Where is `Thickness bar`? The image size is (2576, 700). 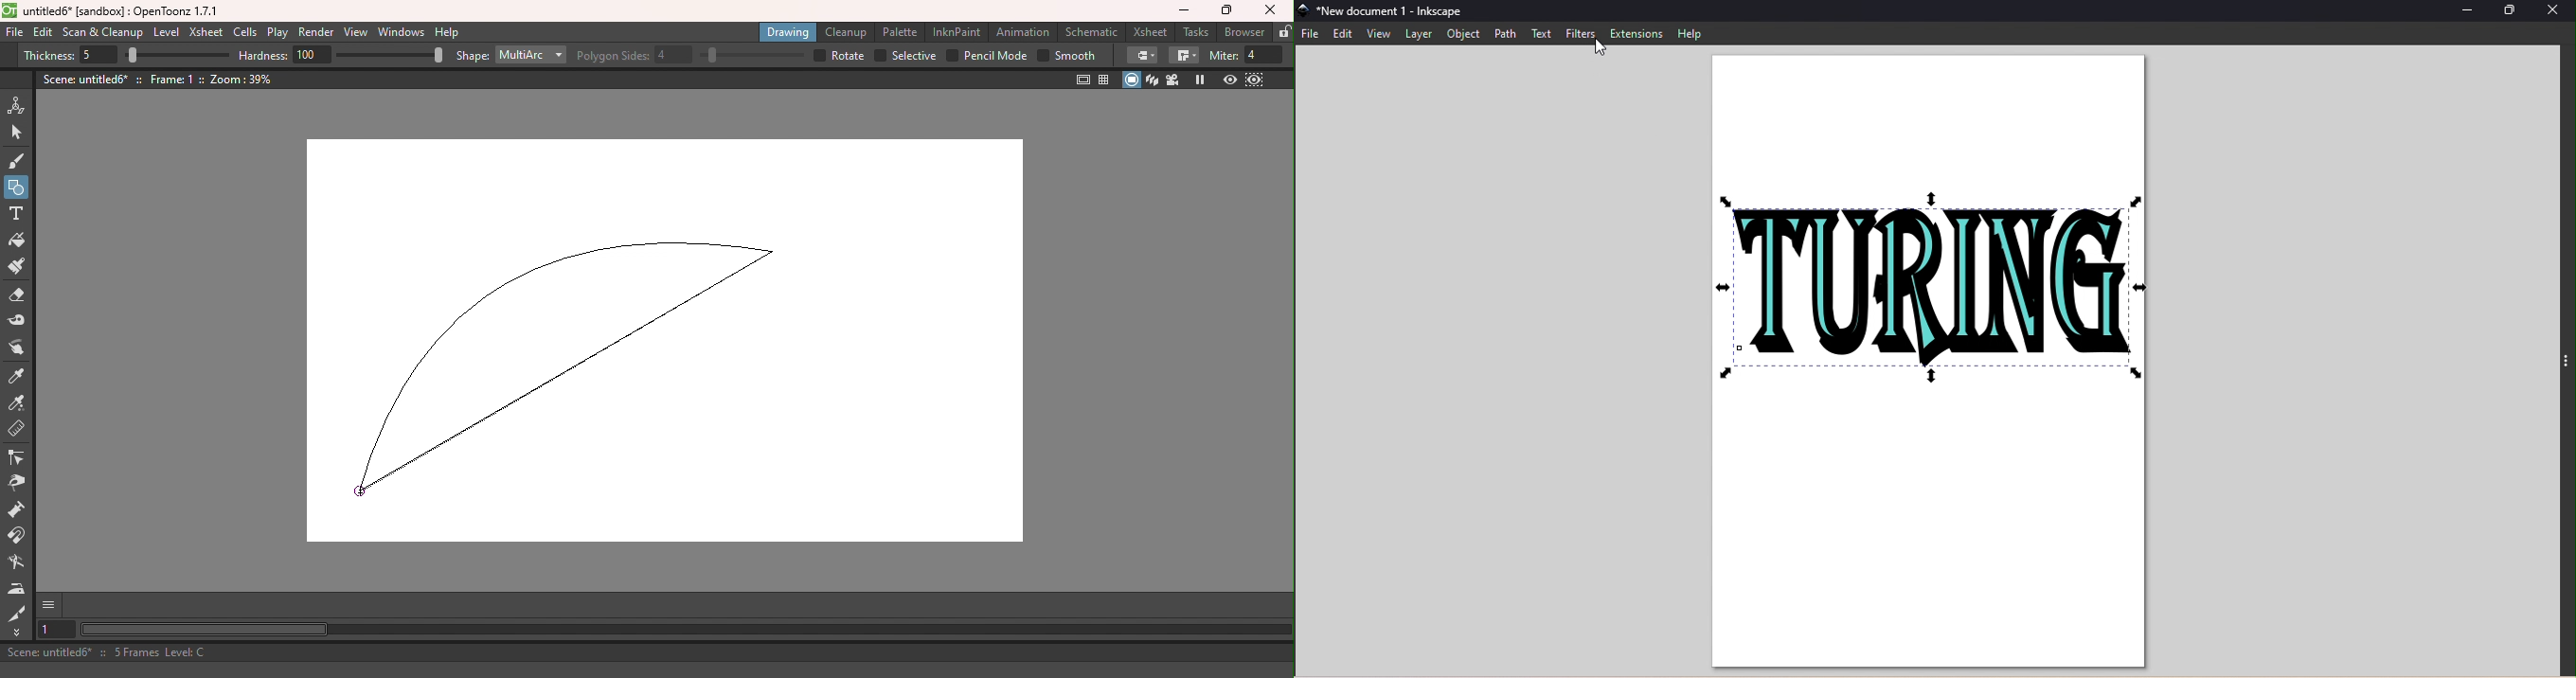 Thickness bar is located at coordinates (176, 54).